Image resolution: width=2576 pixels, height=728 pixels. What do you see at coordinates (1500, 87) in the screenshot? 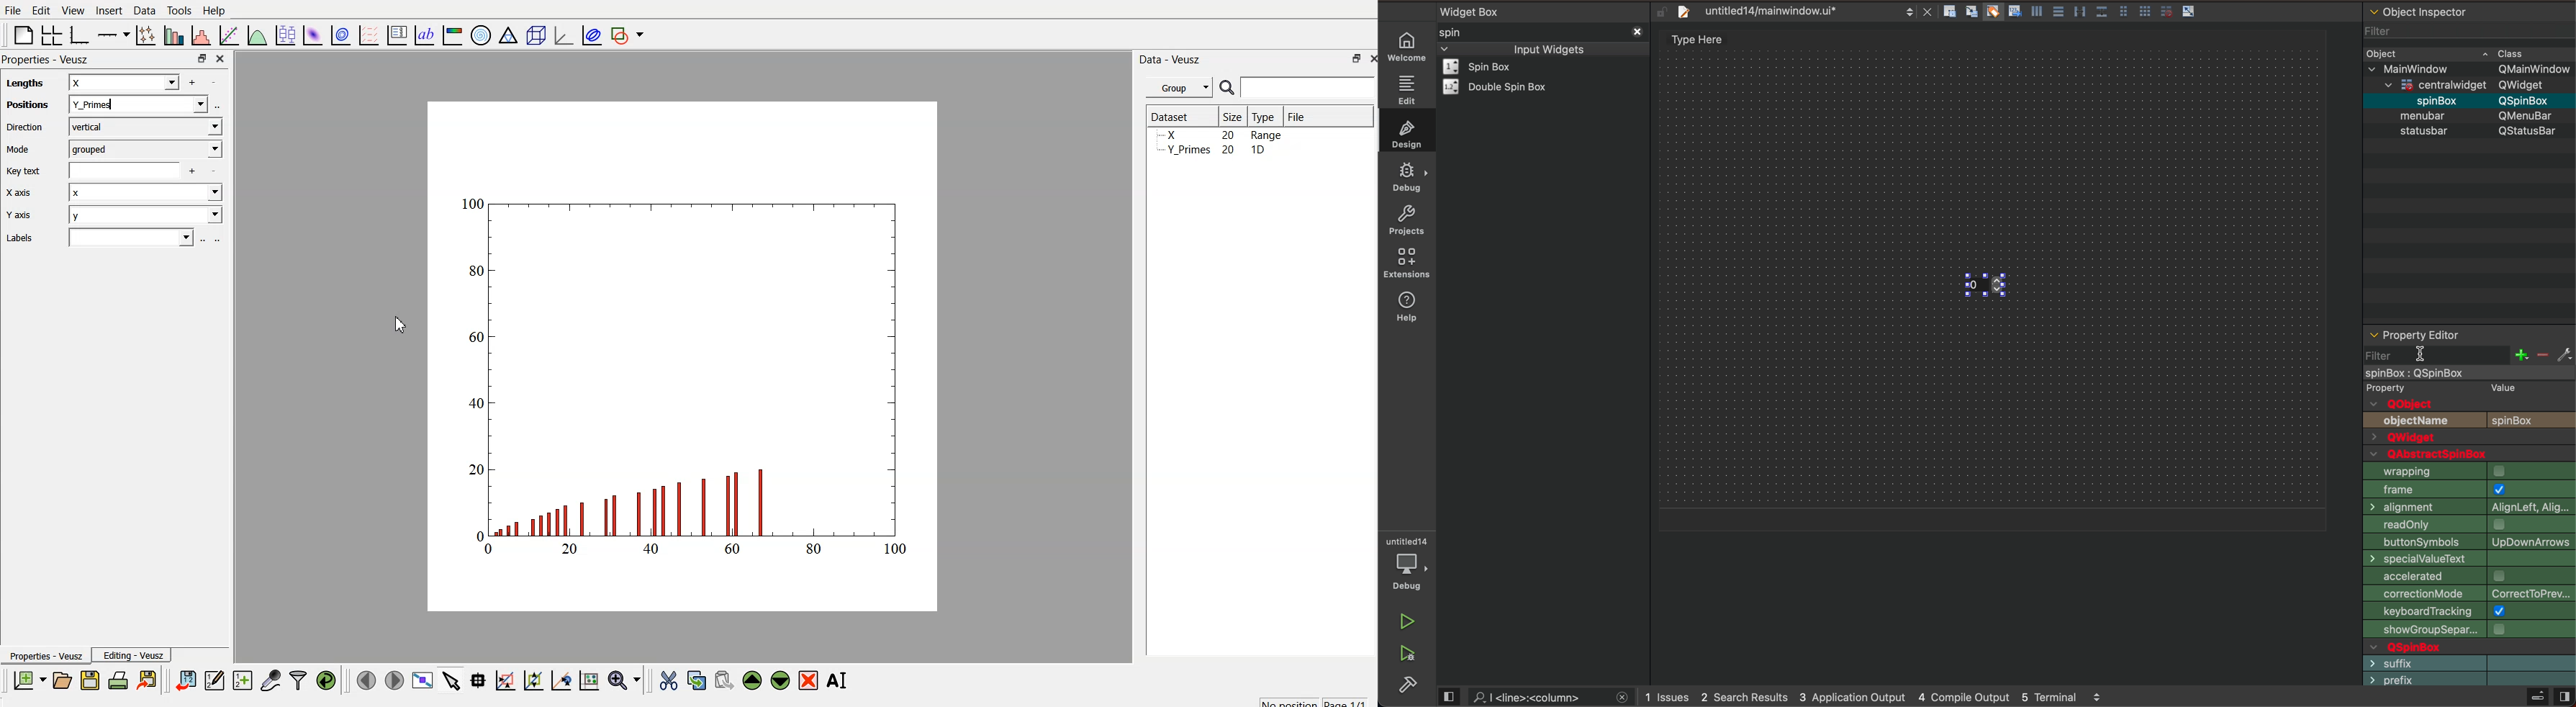
I see `widget` at bounding box center [1500, 87].